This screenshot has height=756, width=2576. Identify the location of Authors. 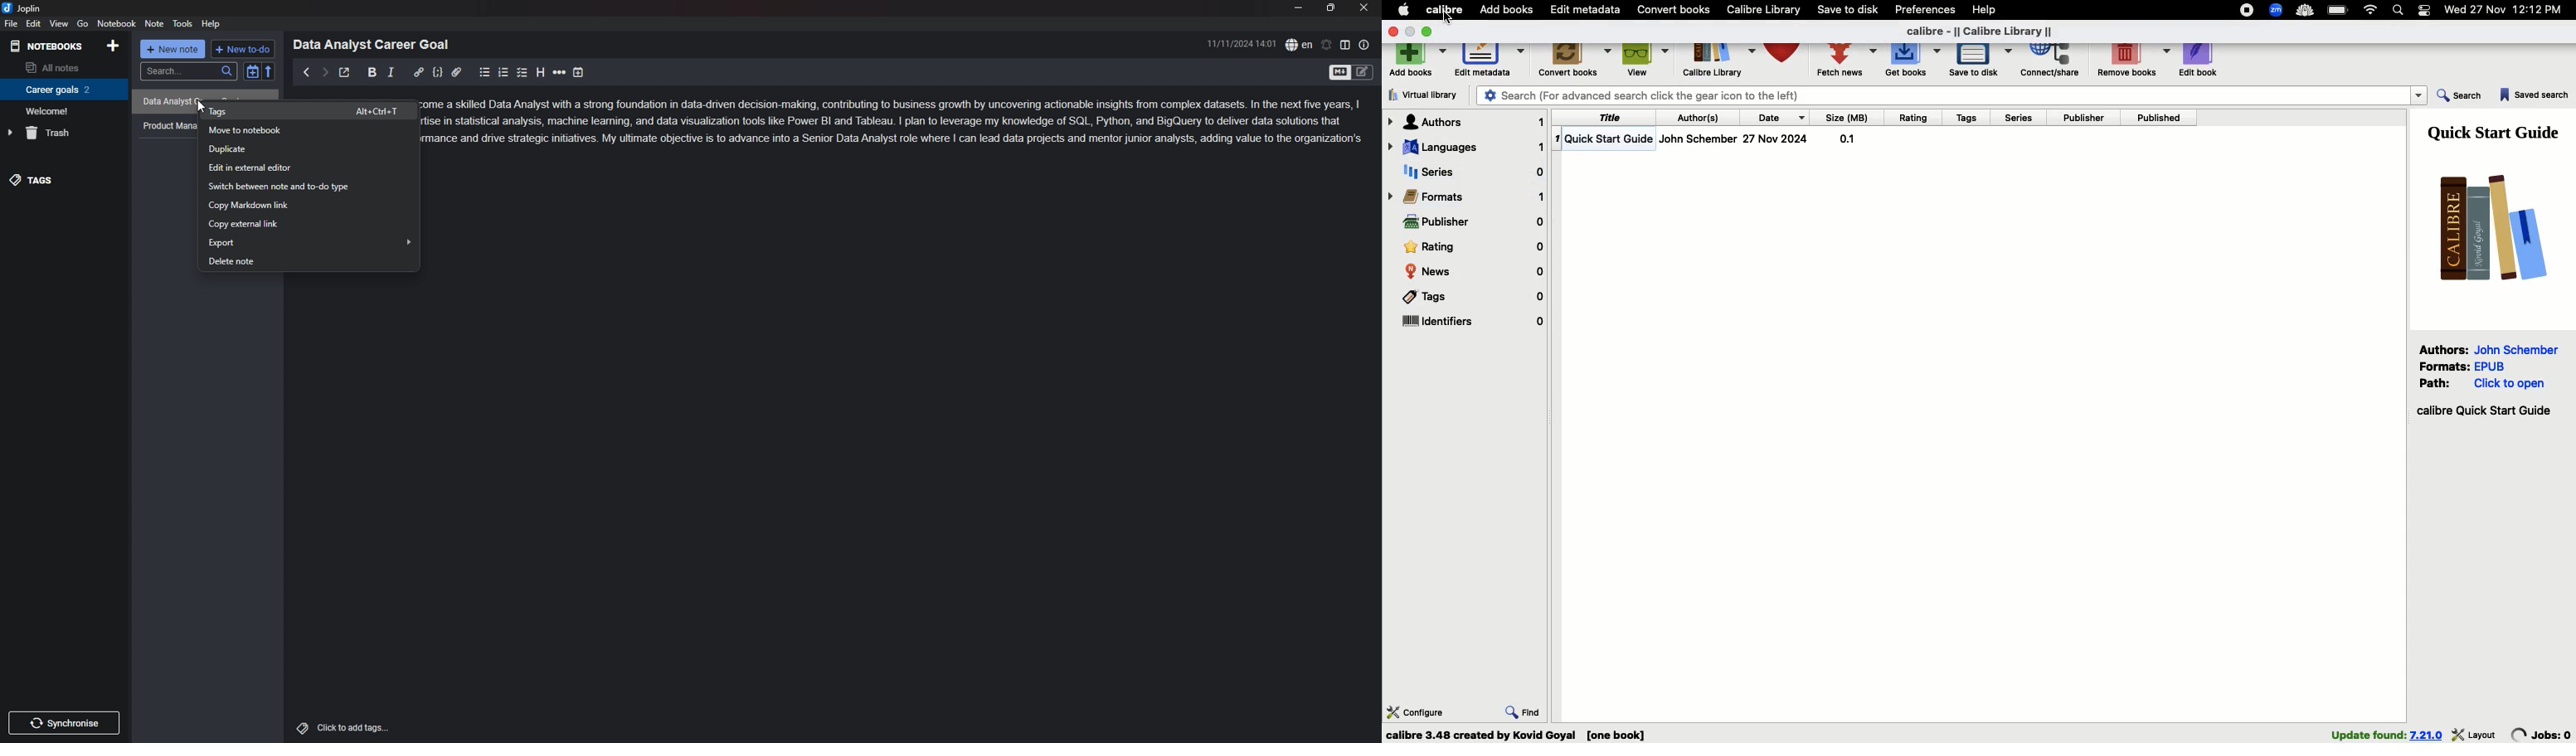
(1466, 122).